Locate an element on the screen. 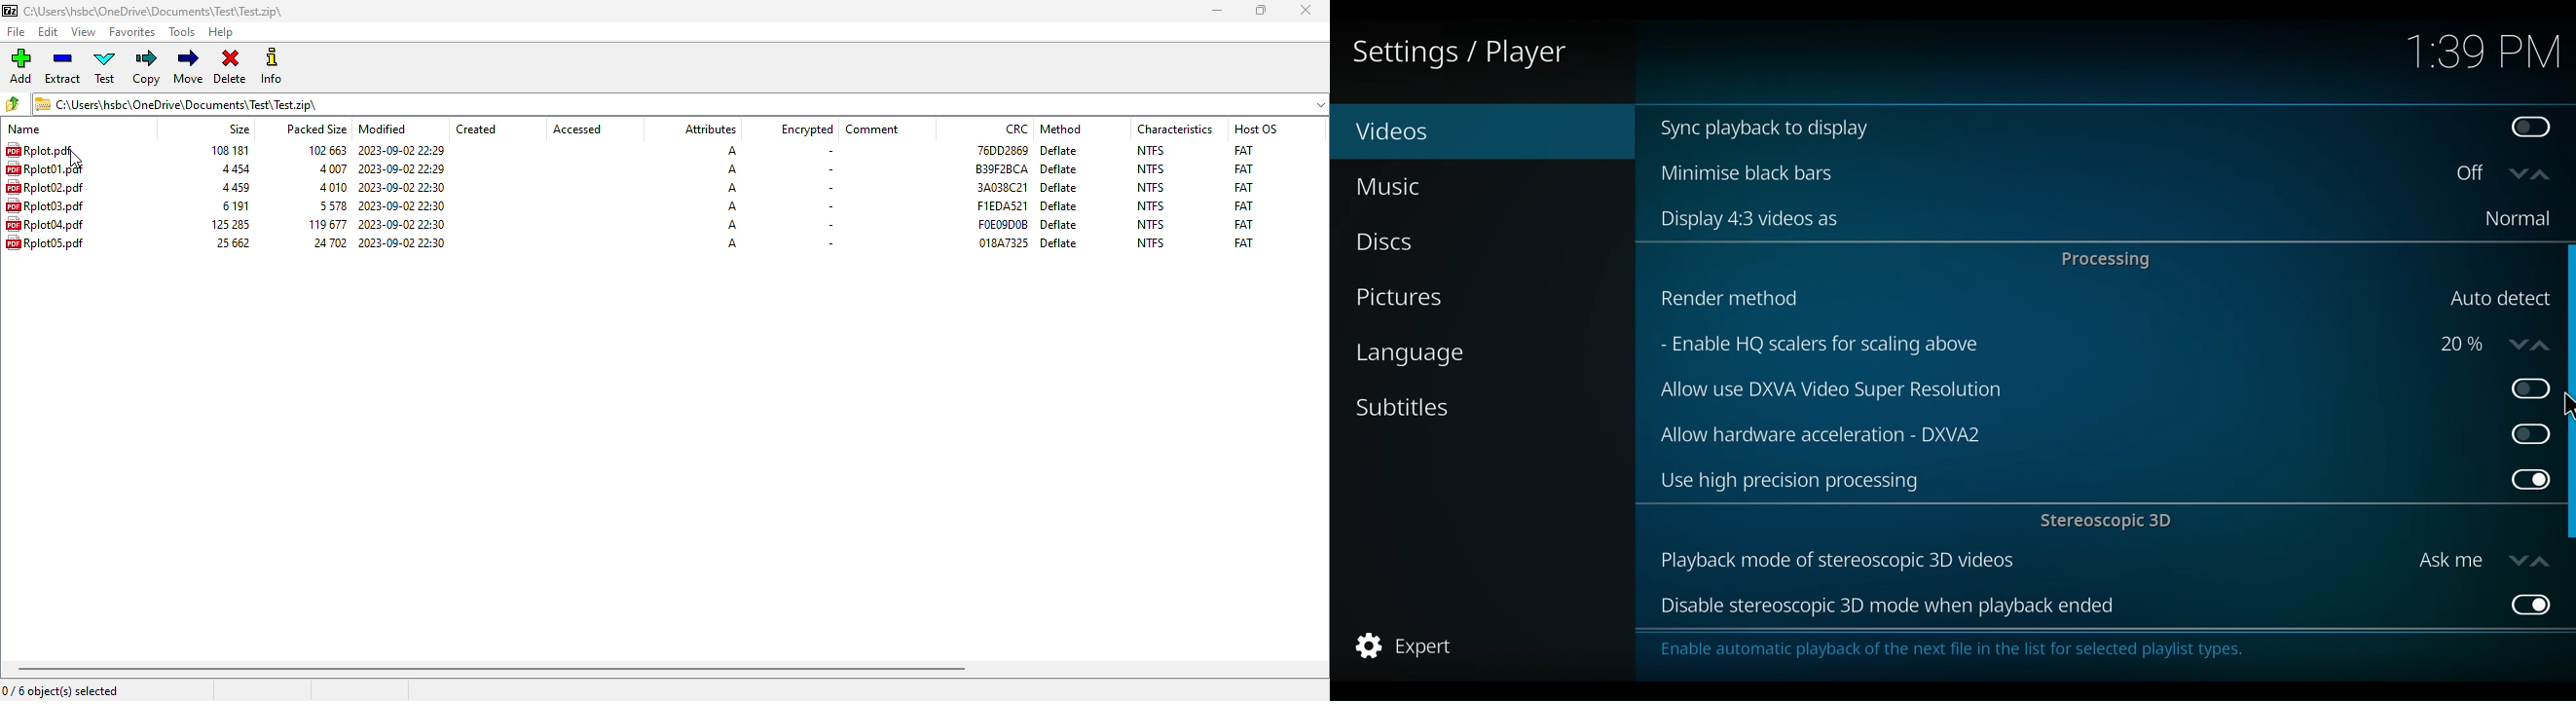 Image resolution: width=2576 pixels, height=728 pixels. up is located at coordinates (2543, 343).